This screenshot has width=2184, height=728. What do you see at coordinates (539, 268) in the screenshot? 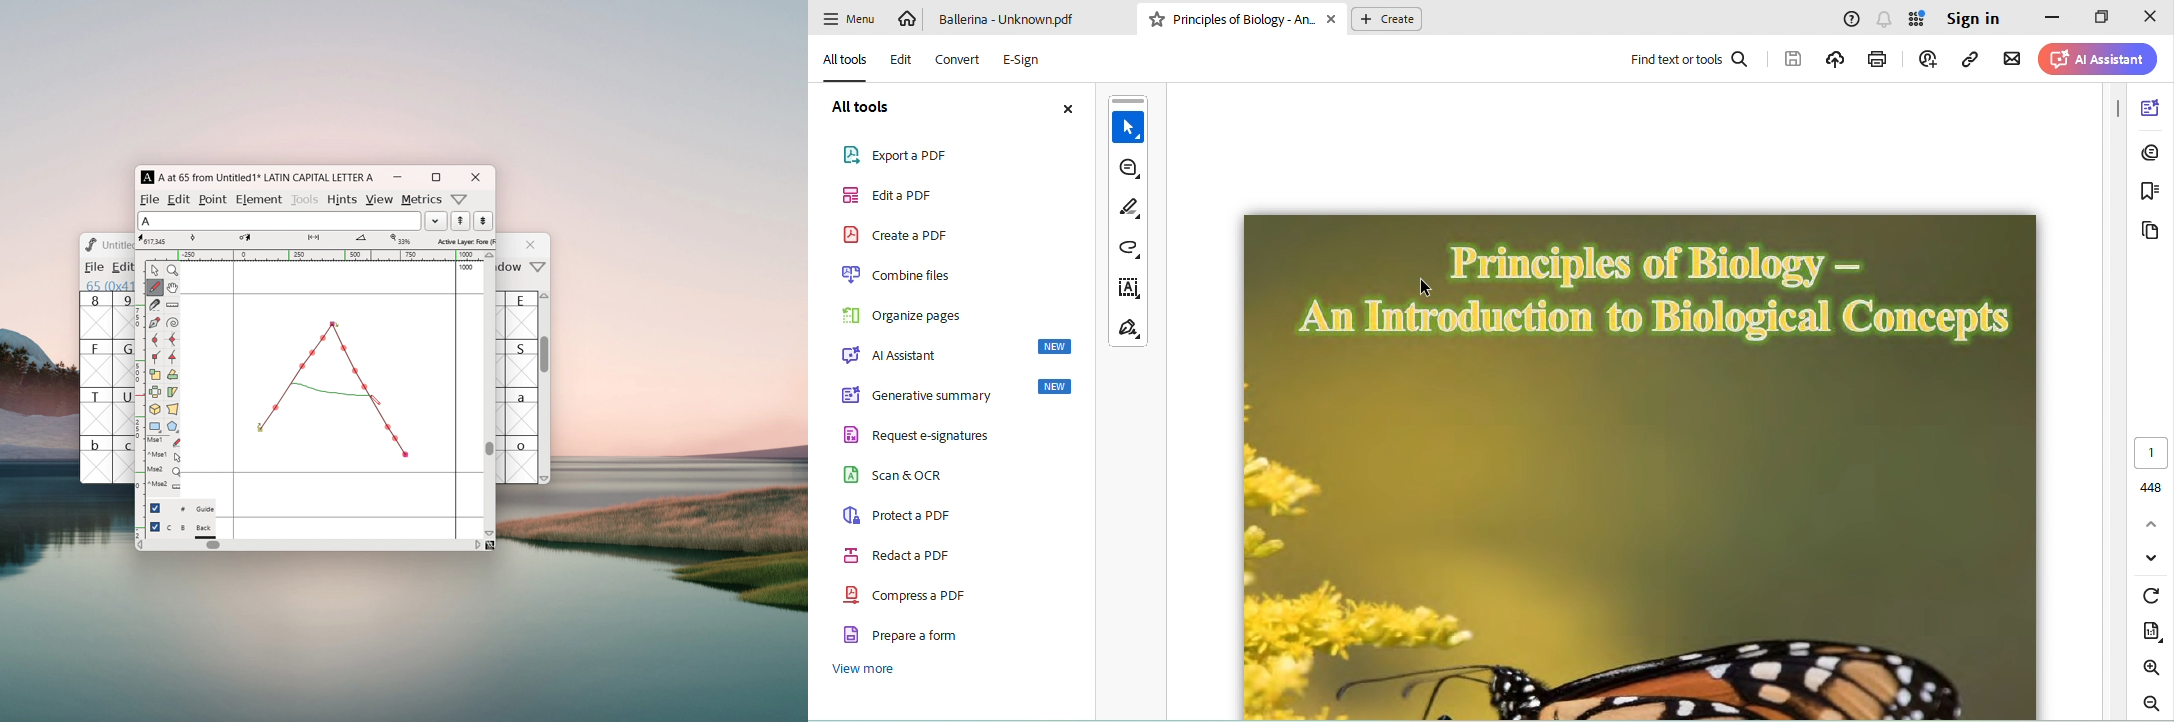
I see `more options` at bounding box center [539, 268].